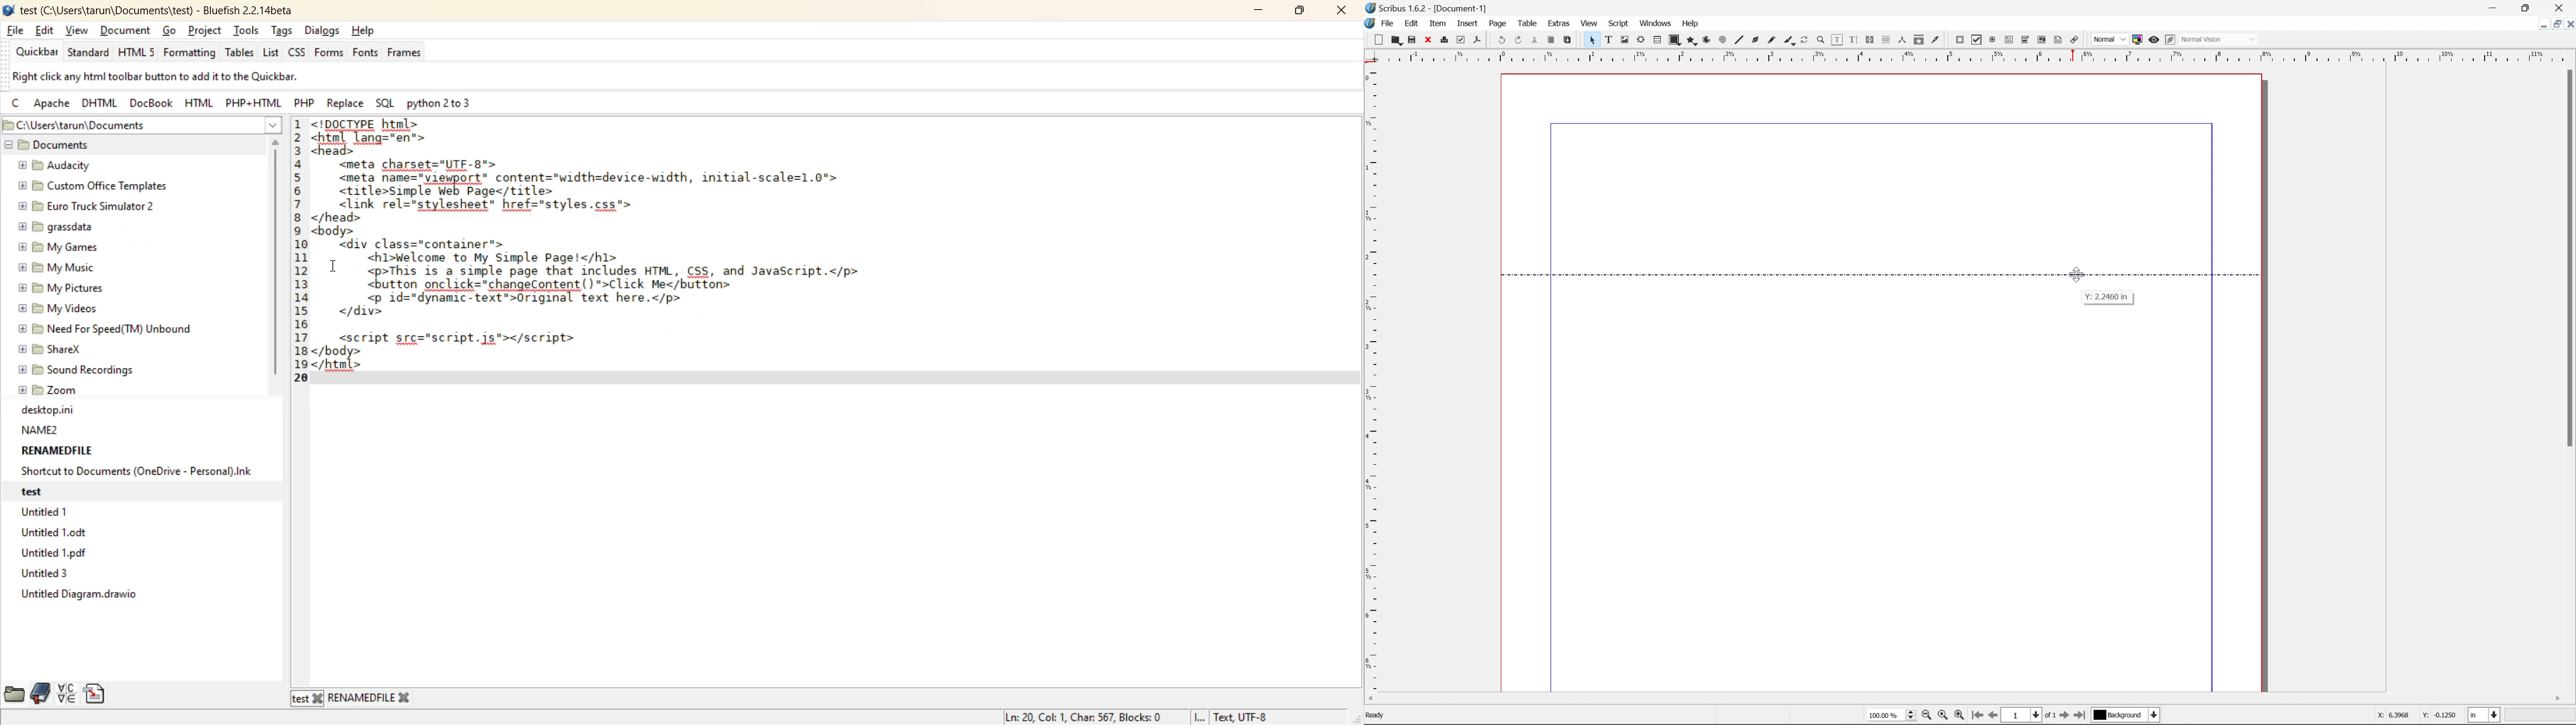  I want to click on restore down, so click(2534, 7).